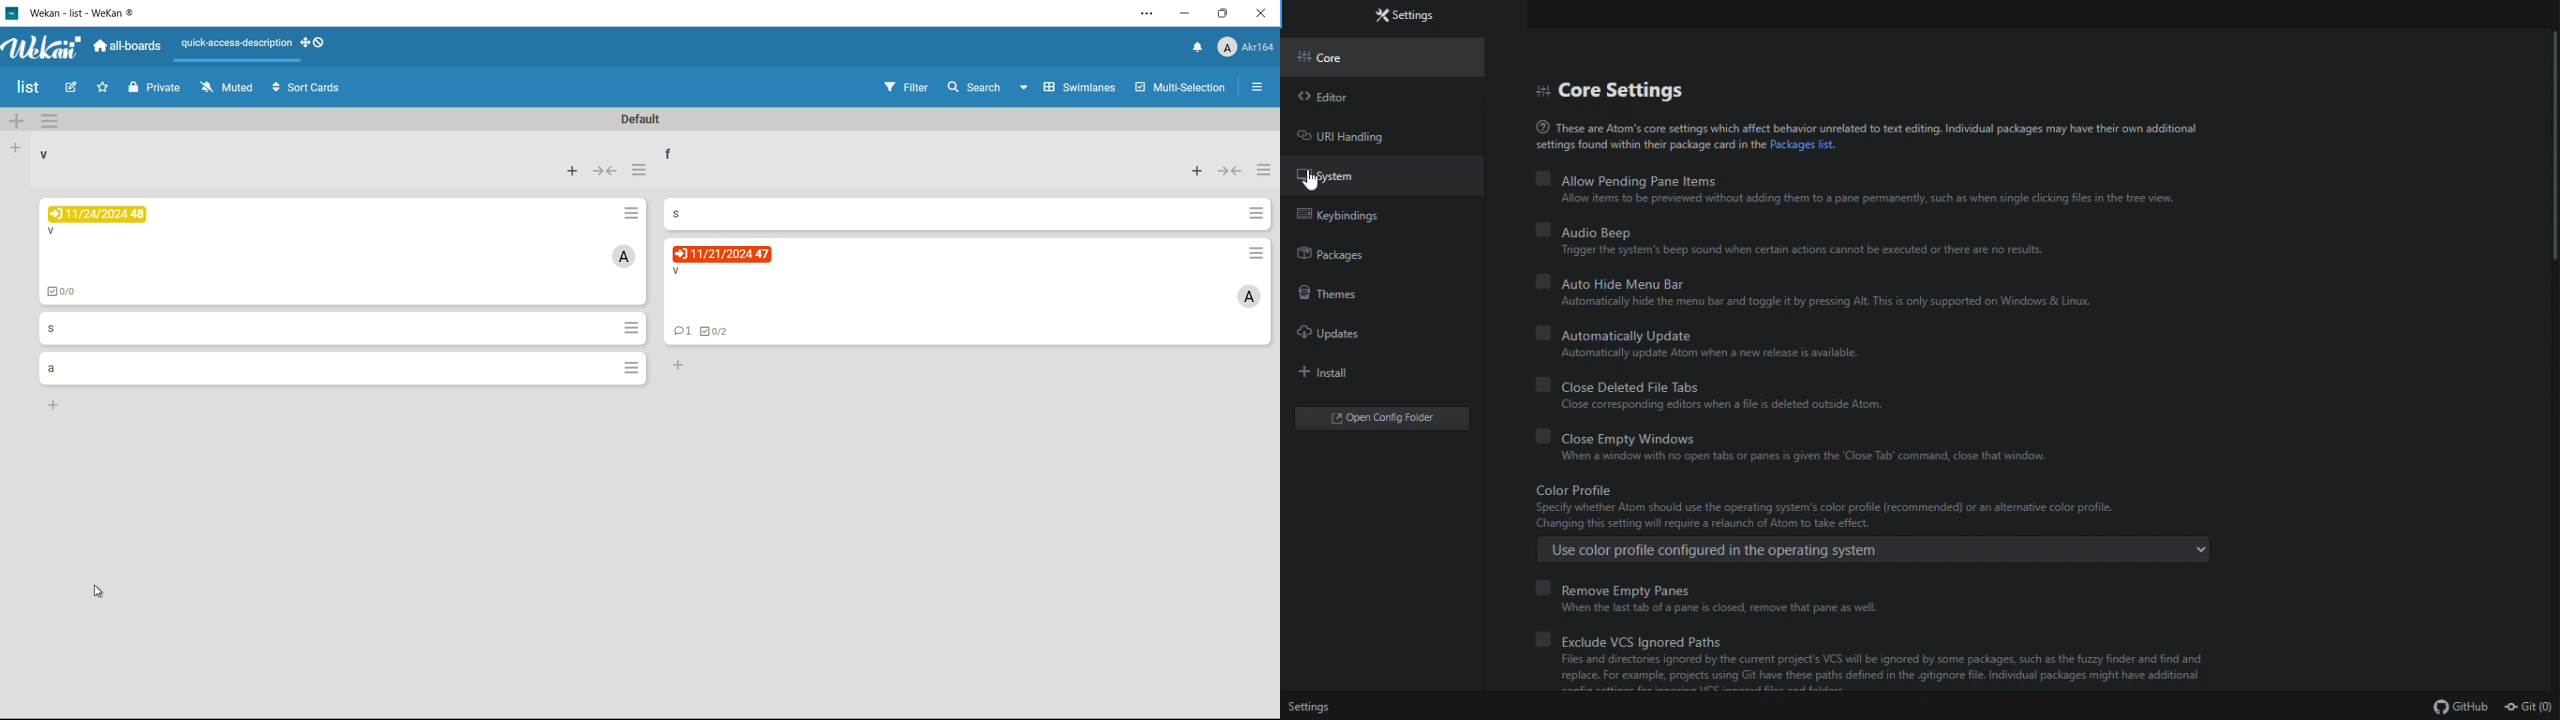 The image size is (2576, 728). Describe the element at coordinates (1837, 283) in the screenshot. I see `Auto hide menu bar` at that location.